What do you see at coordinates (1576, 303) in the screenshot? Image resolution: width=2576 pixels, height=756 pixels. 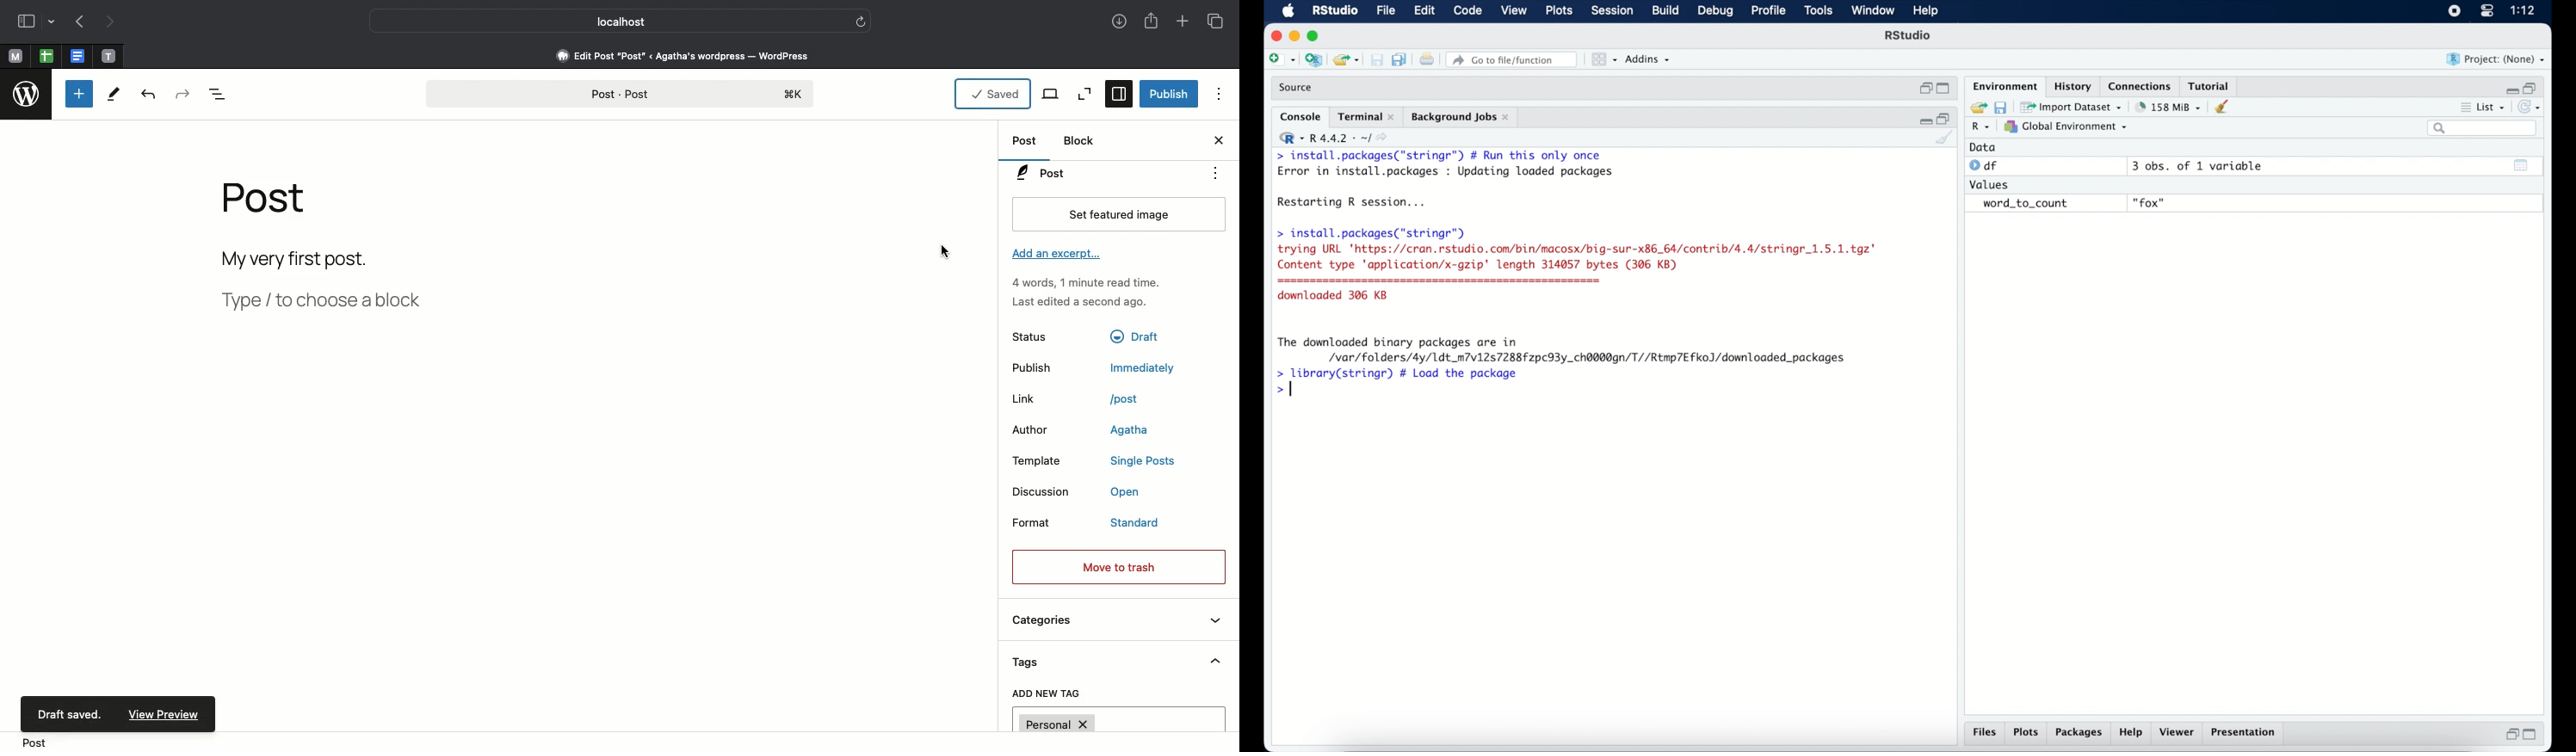 I see `> install.packages("stringr")

trying URL 'https://cran.rstudio.com/bin/macosx/big-sur-x86_64/contrib/4.4/stringr_1.5.1.tgz"

Content type application/x-gzip' length 314057 bytes (306 KB)

downloaded 306 KB

The downloaded binary packages are in
/var/folders/4y/1dt_m7v12s7288fzpc93y_ch@@0dgn/T//Rtmp7Efko)/downloaded_packages

> library(stringr) # Load the package]` at bounding box center [1576, 303].